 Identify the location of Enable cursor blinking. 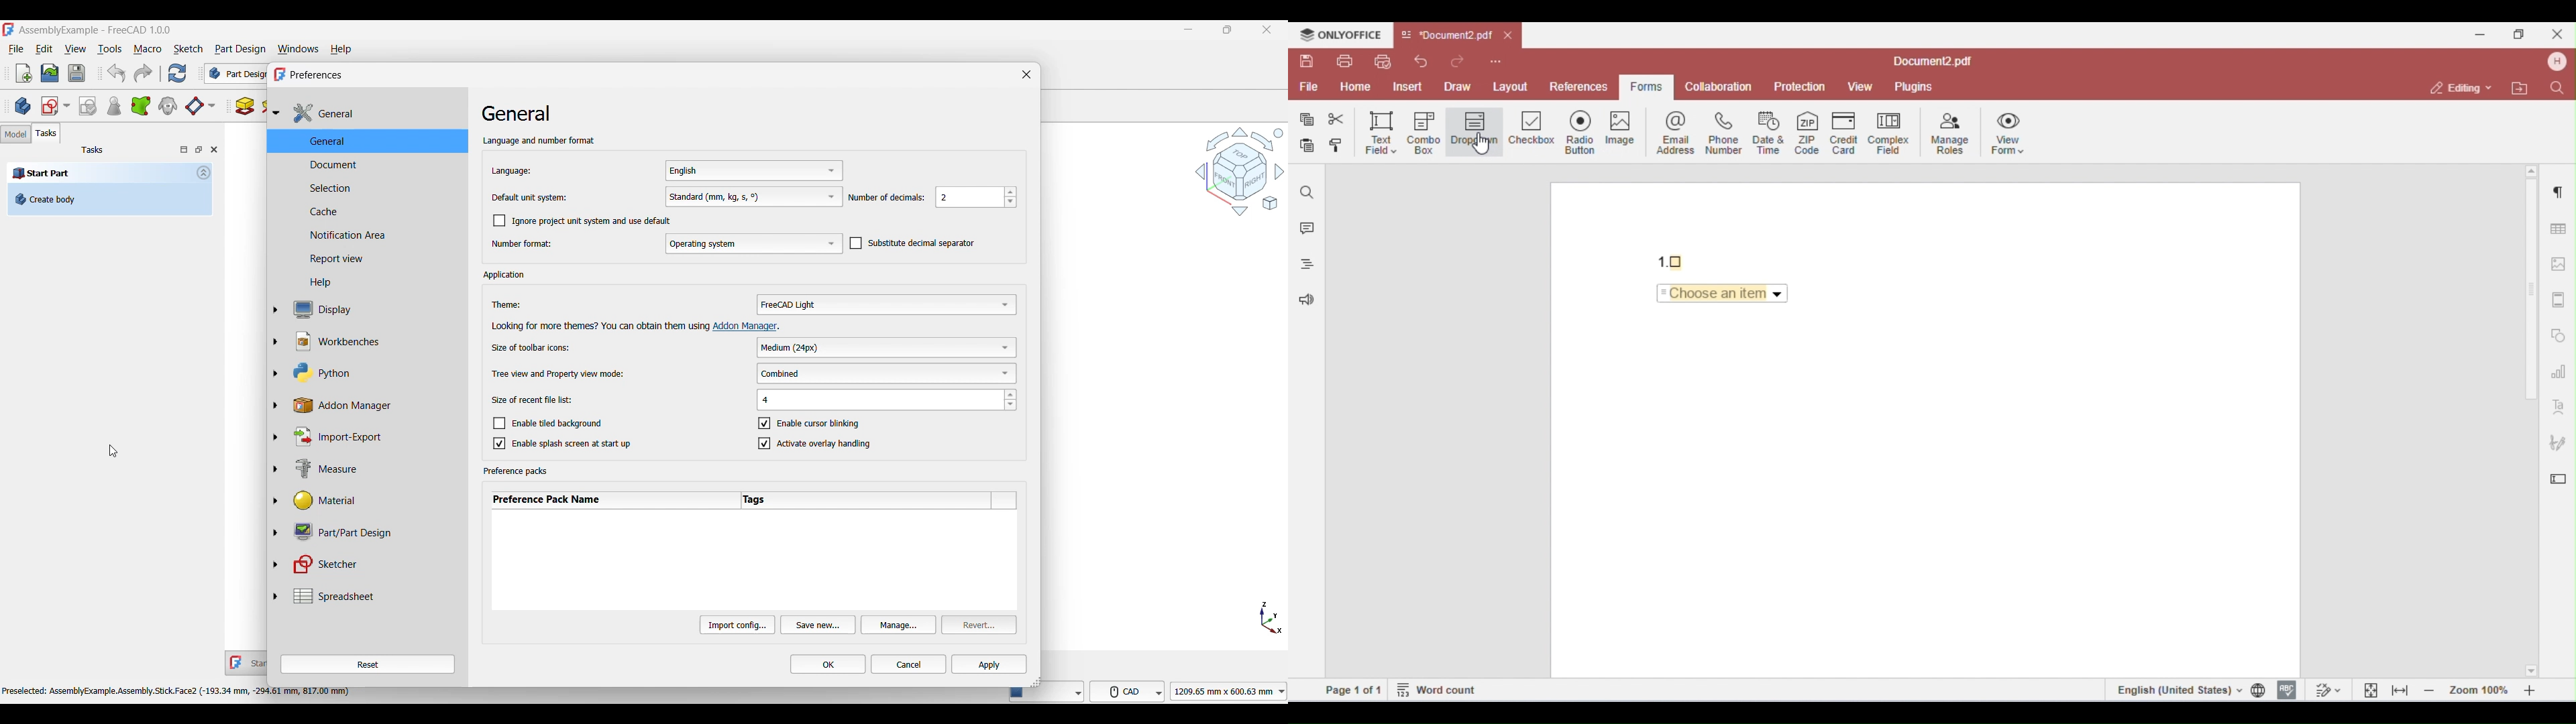
(810, 423).